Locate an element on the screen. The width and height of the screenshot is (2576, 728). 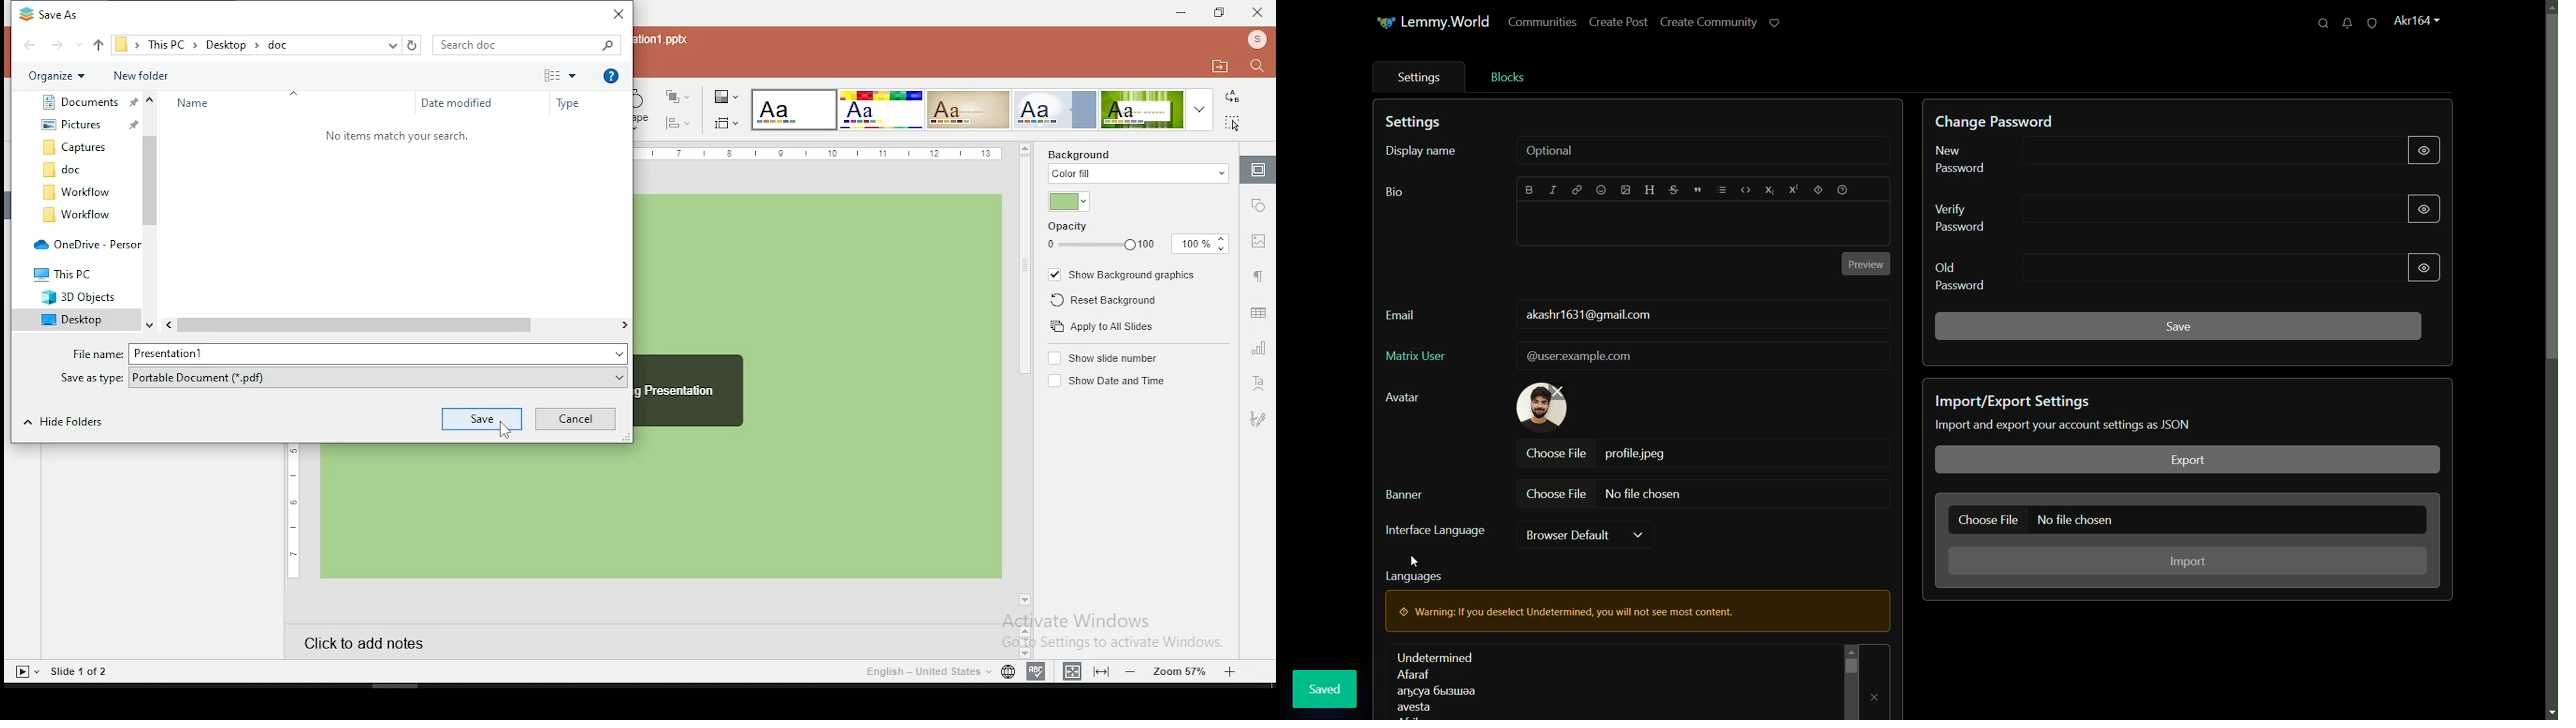
more options is located at coordinates (561, 74).